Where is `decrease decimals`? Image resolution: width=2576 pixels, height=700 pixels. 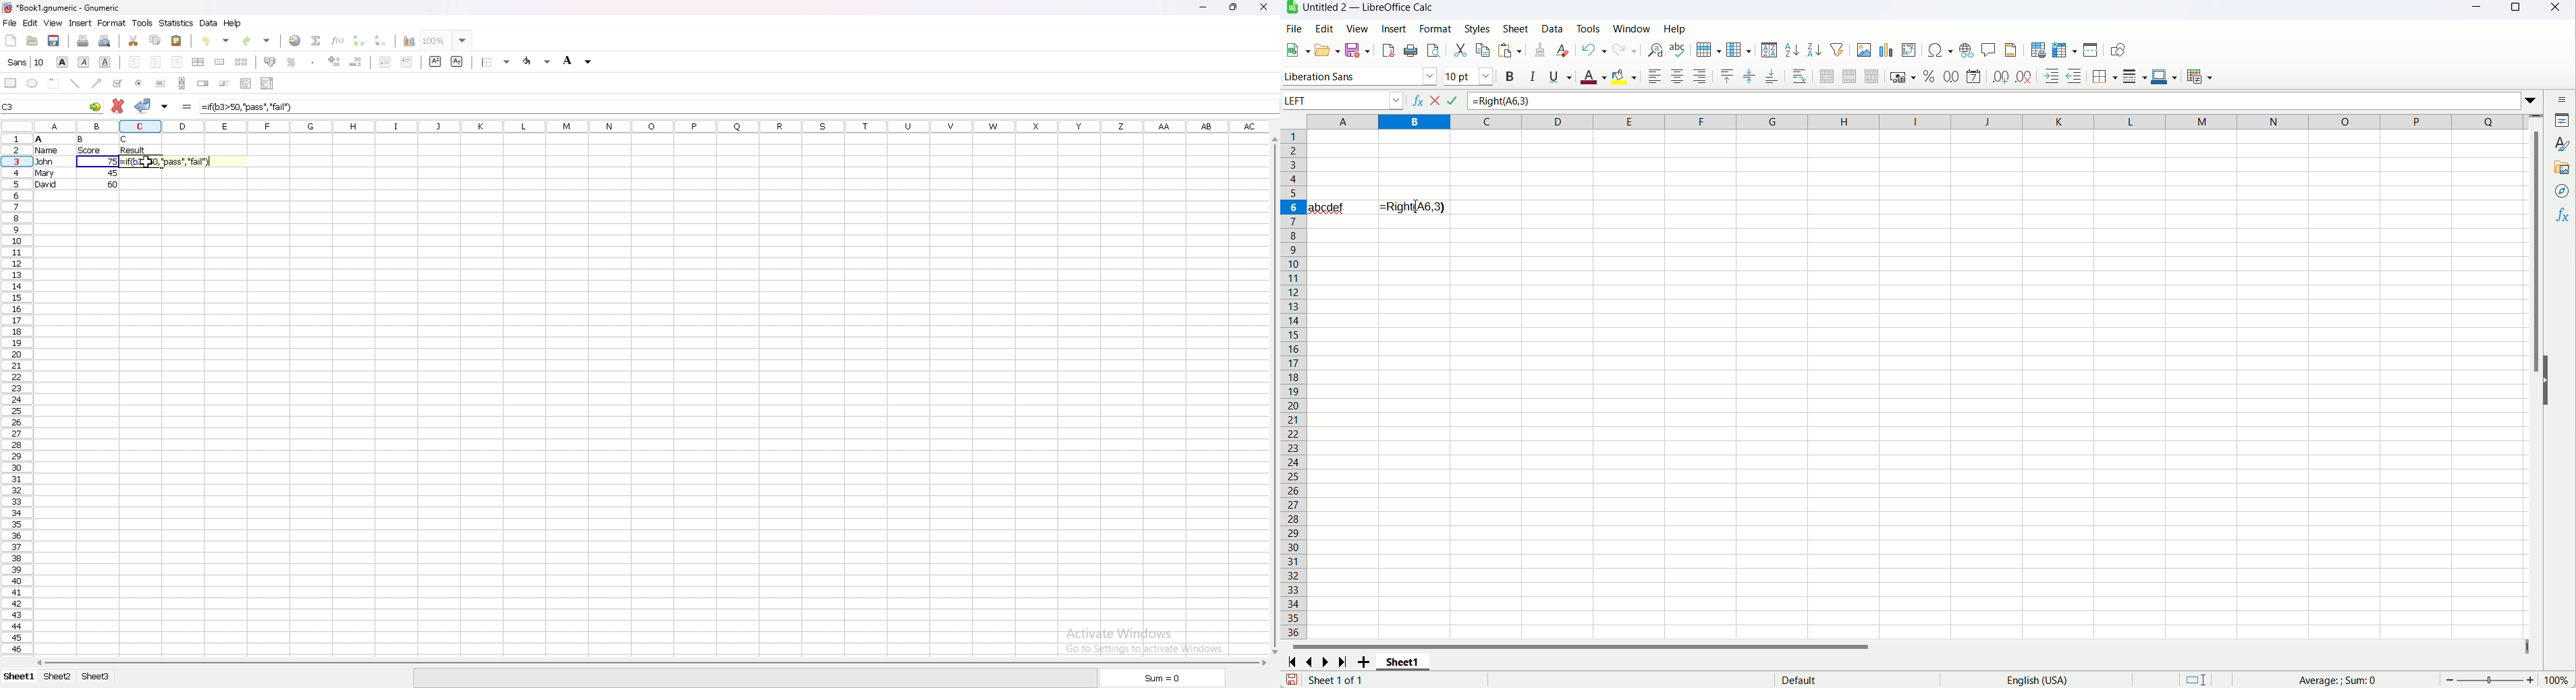
decrease decimals is located at coordinates (357, 62).